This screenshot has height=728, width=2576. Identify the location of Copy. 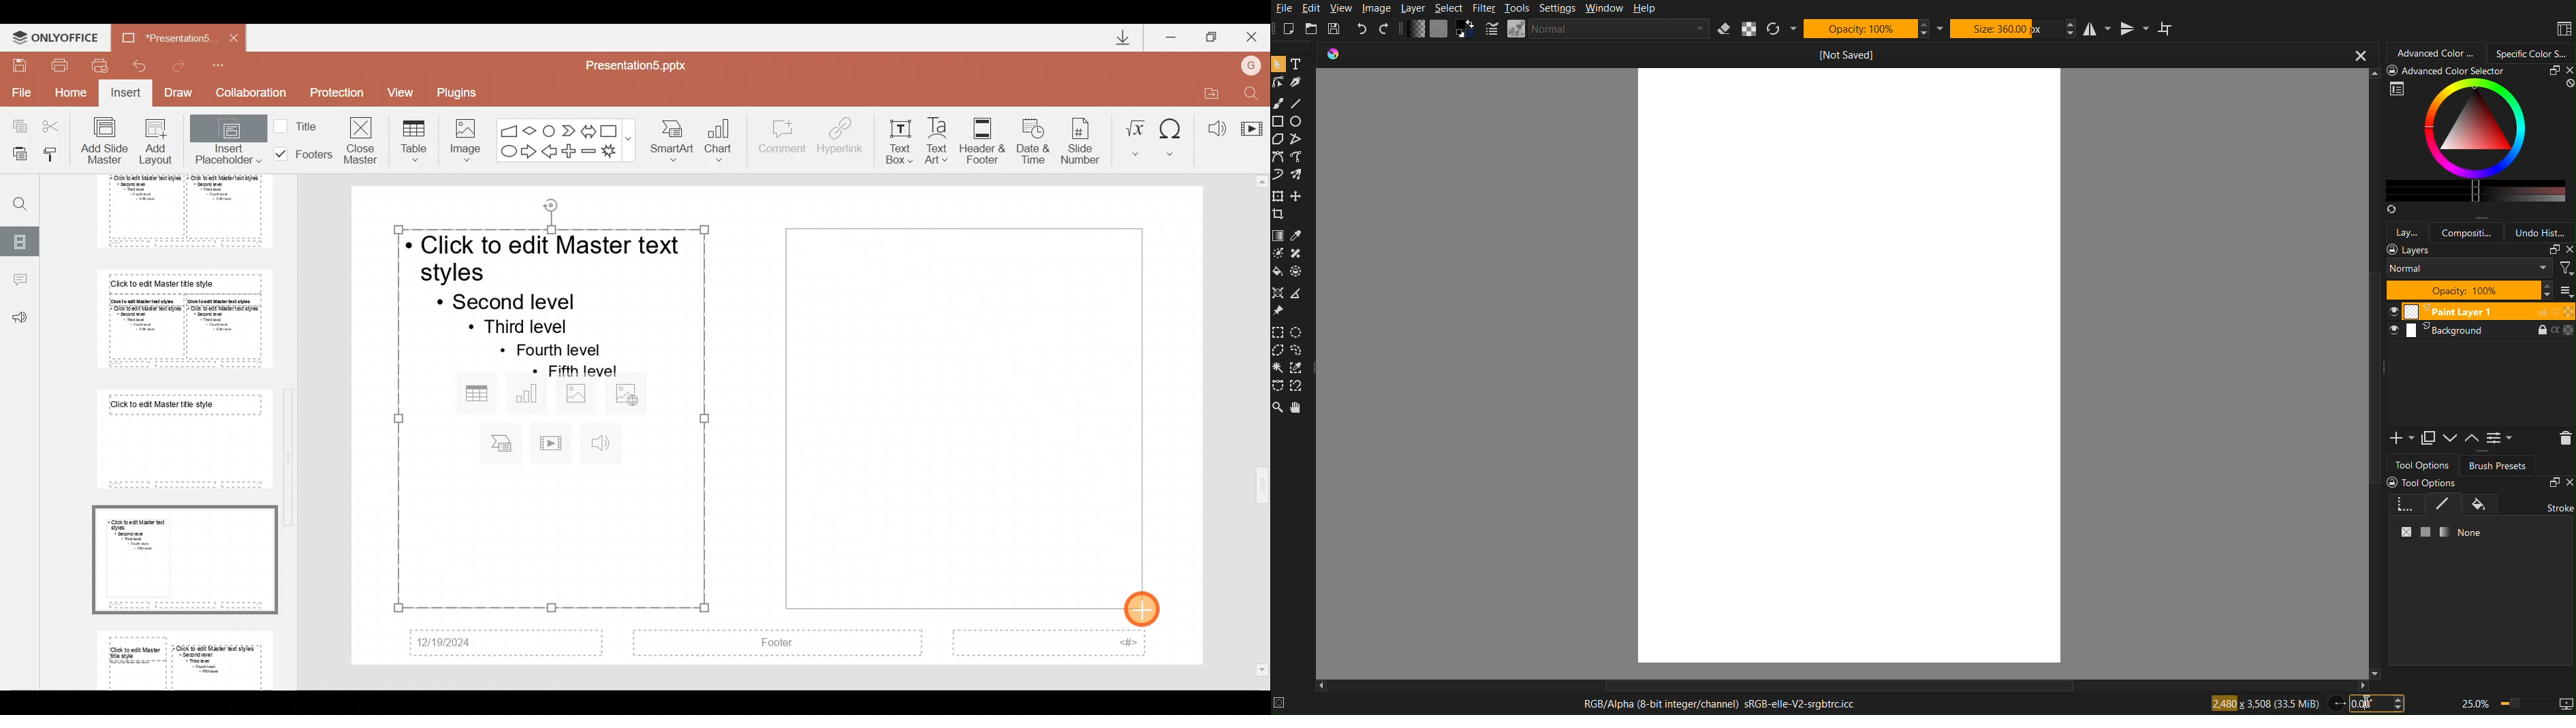
(15, 126).